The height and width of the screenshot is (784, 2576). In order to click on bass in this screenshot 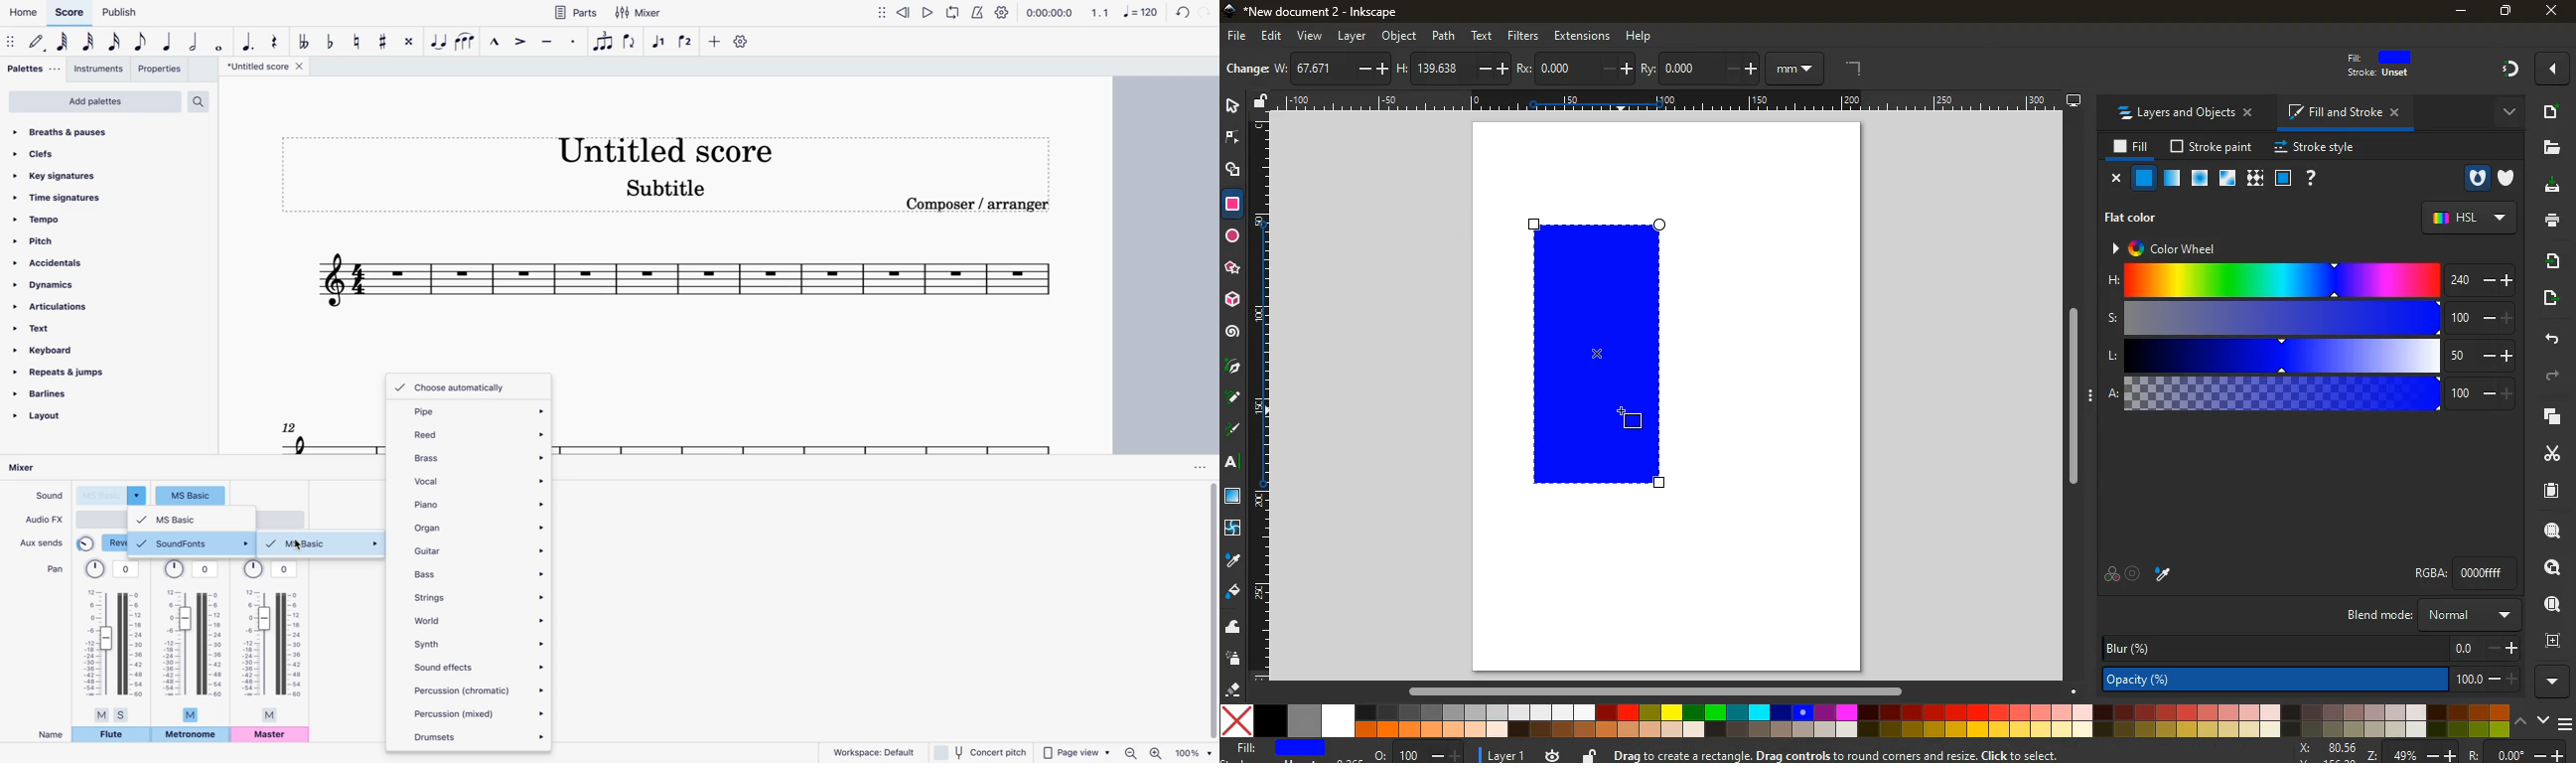, I will do `click(478, 573)`.